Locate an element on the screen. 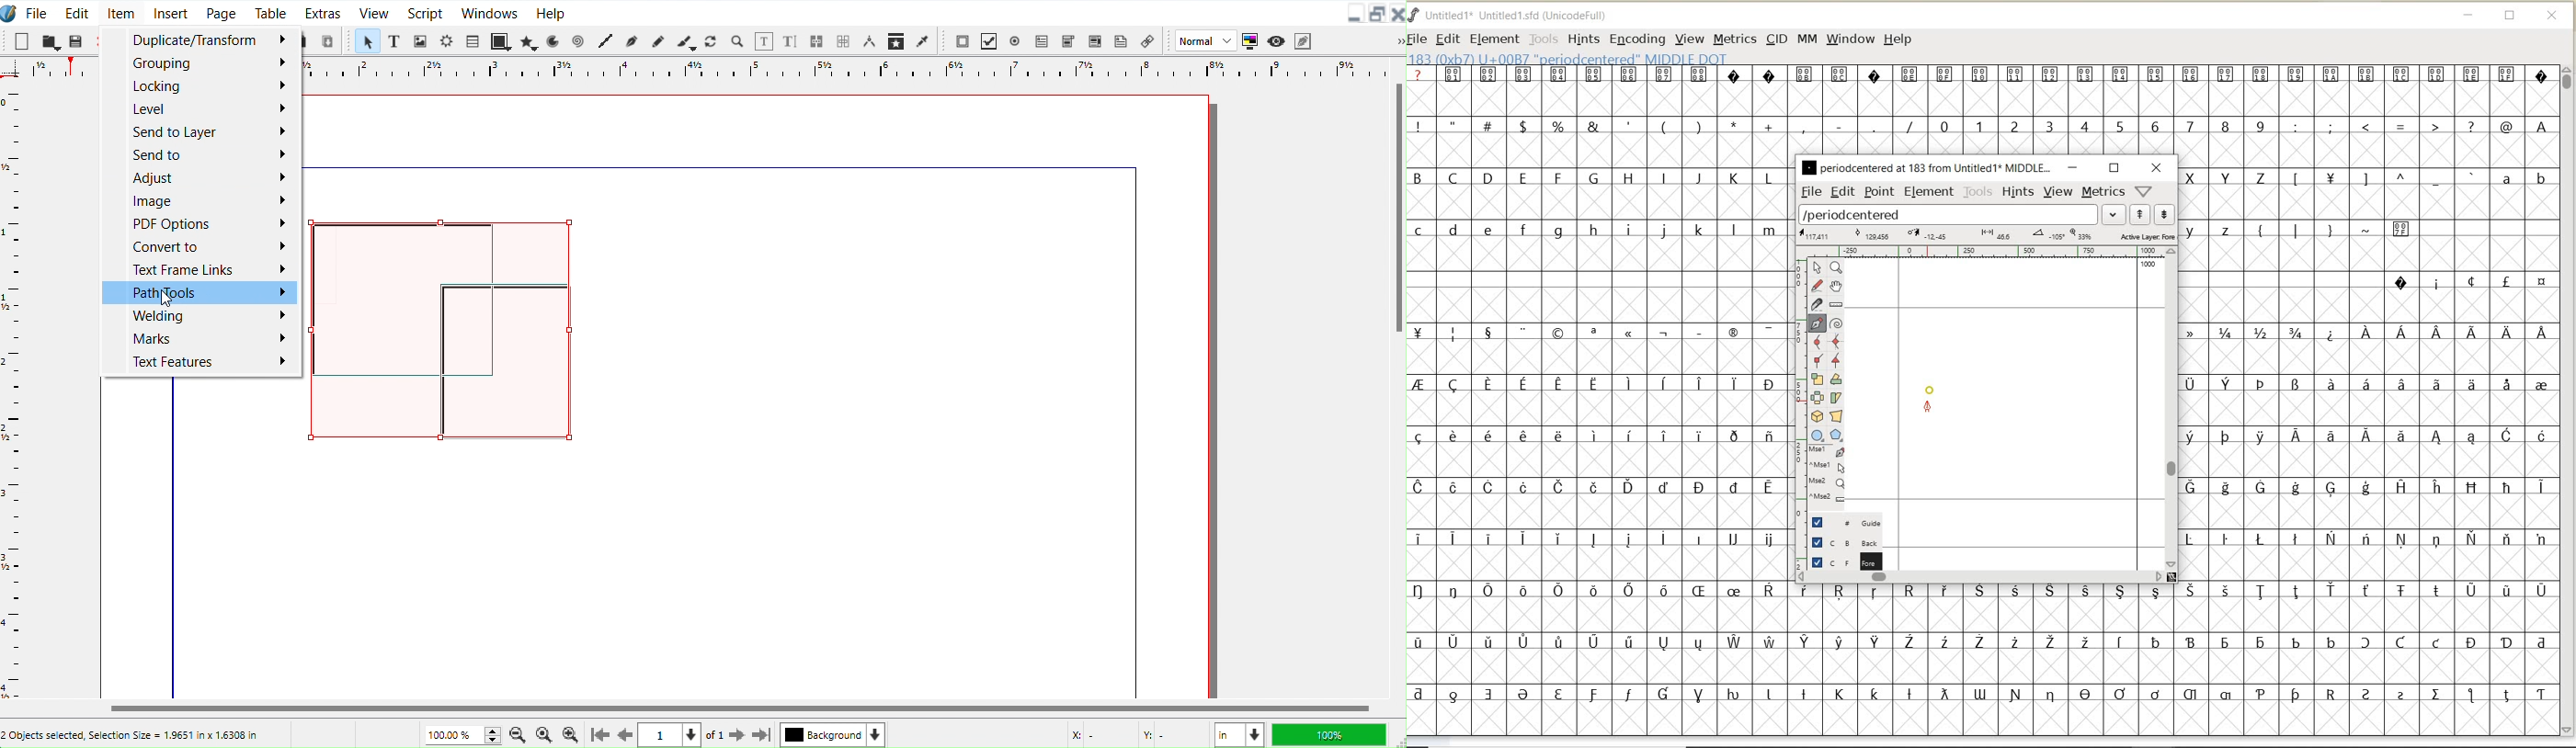 The height and width of the screenshot is (756, 2576). cut splines in two is located at coordinates (1817, 304).